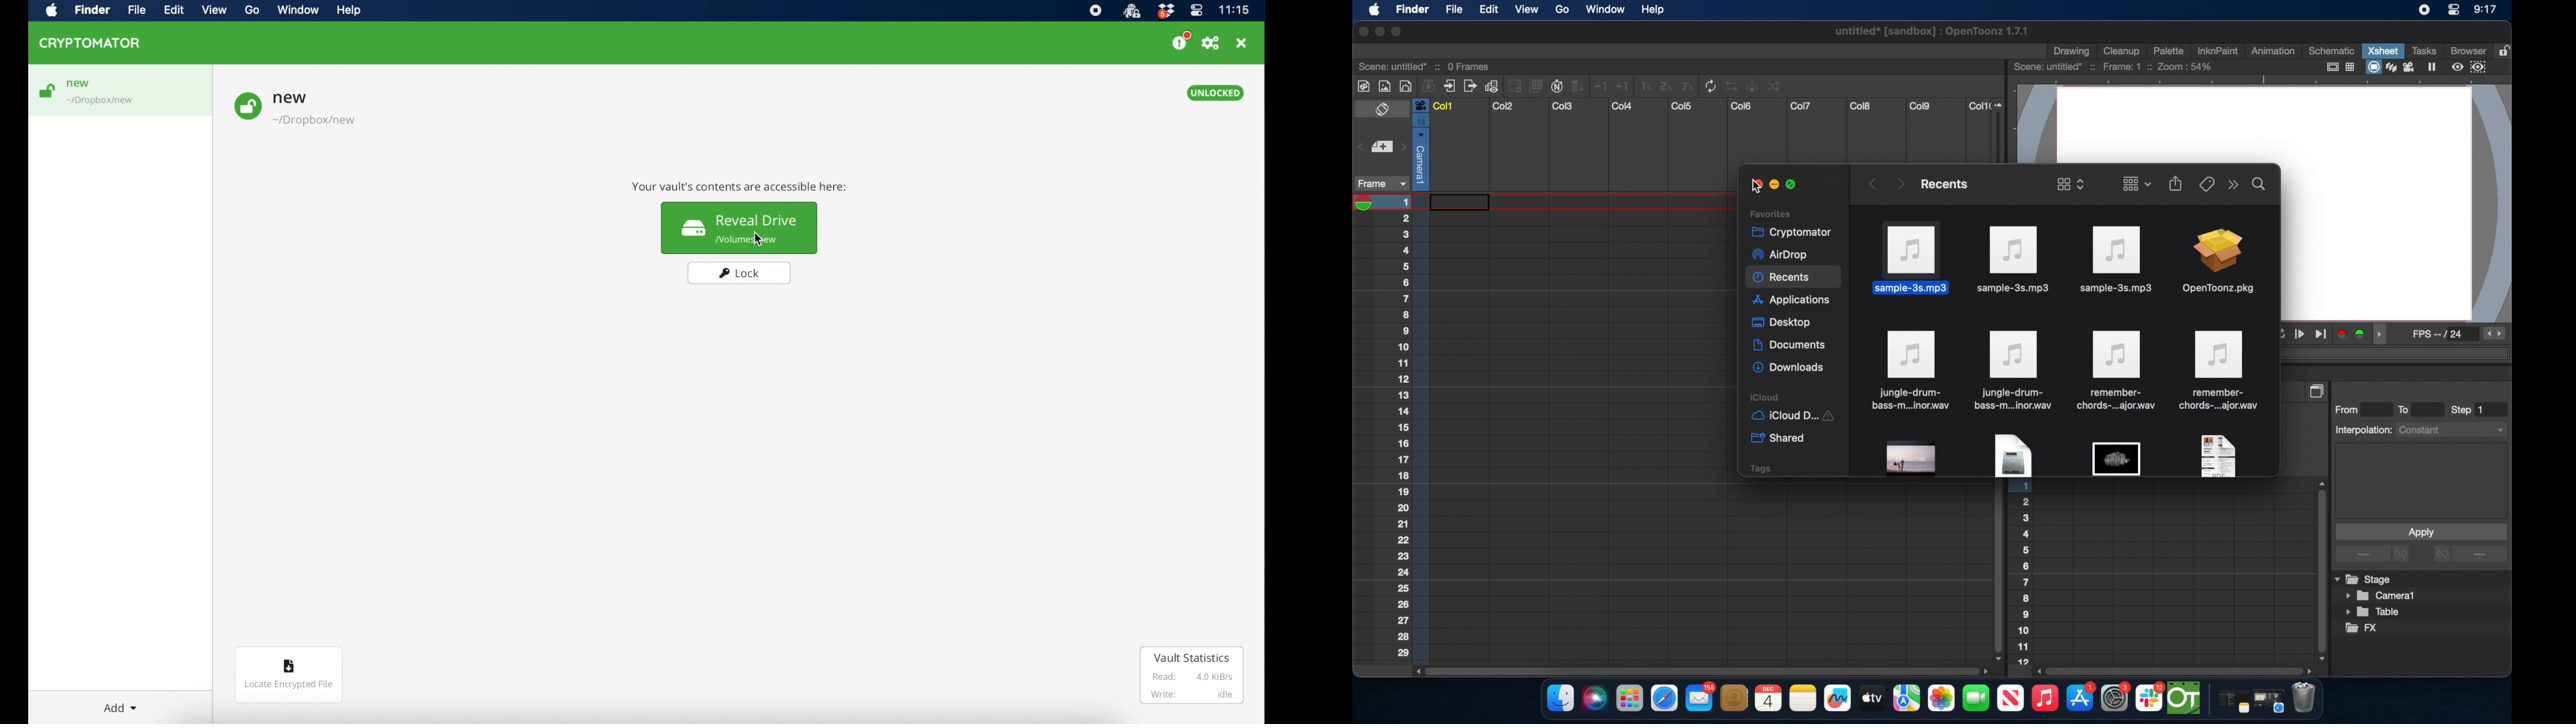 Image resolution: width=2576 pixels, height=728 pixels. What do you see at coordinates (1374, 11) in the screenshot?
I see `appleicon` at bounding box center [1374, 11].